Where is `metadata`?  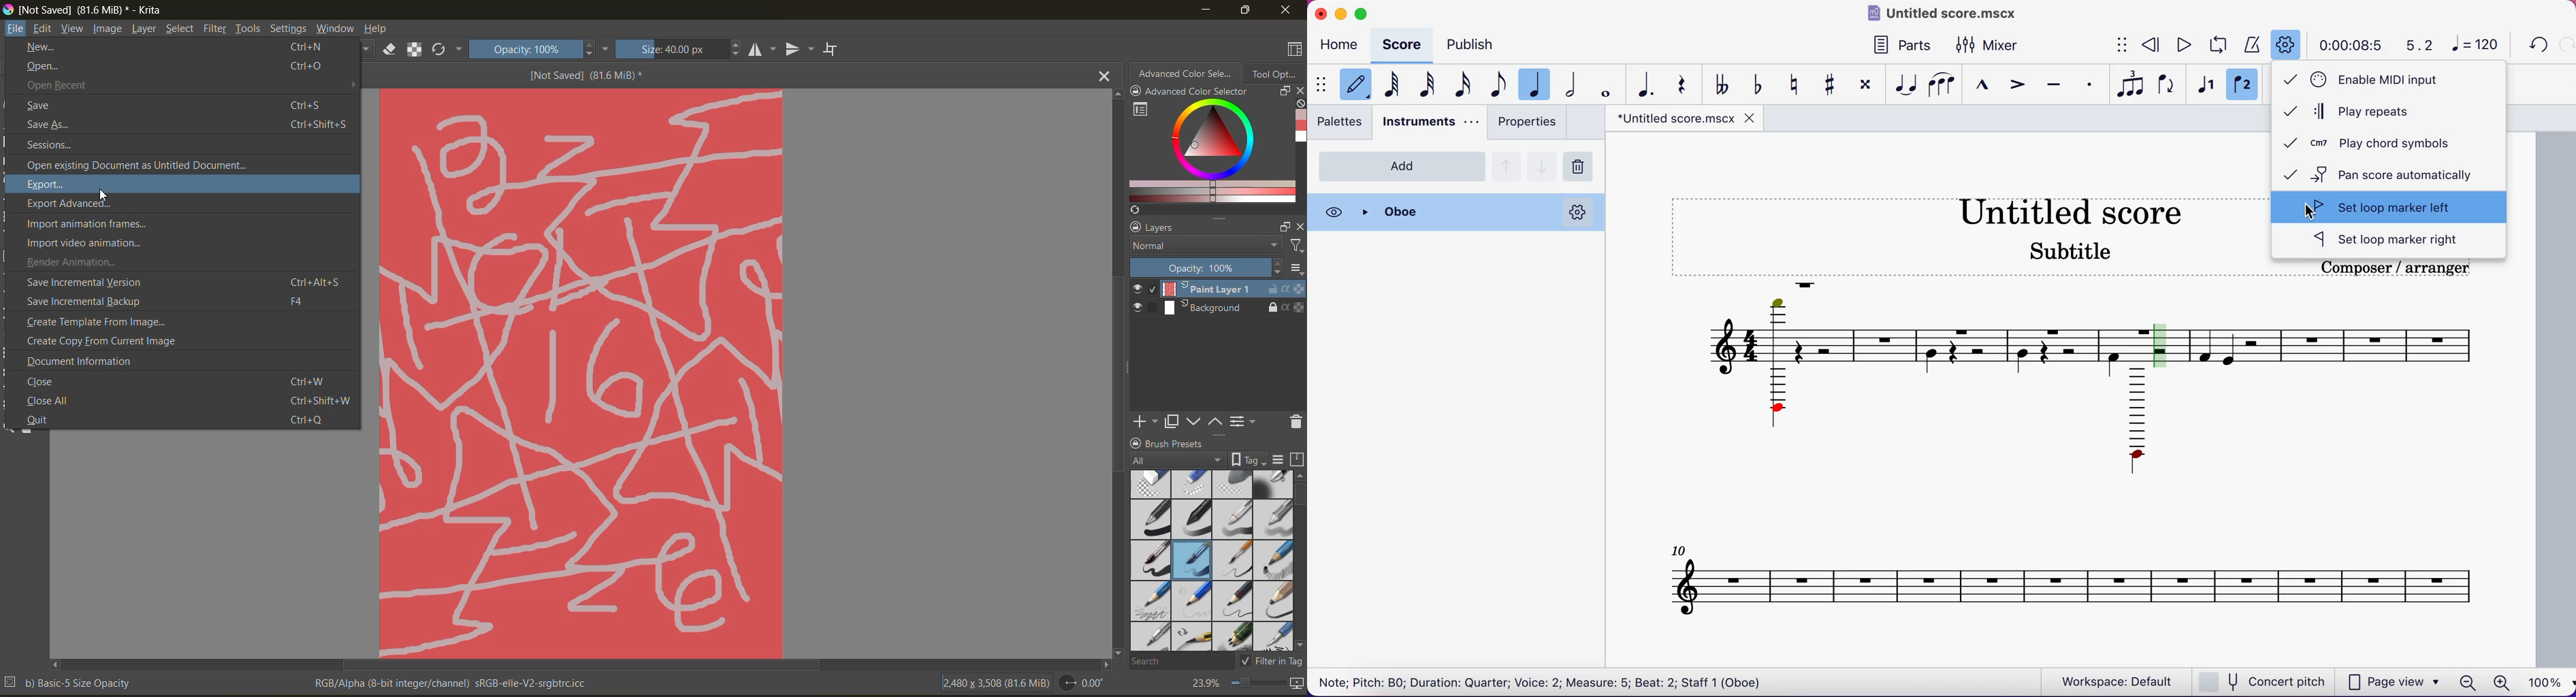
metadata is located at coordinates (69, 682).